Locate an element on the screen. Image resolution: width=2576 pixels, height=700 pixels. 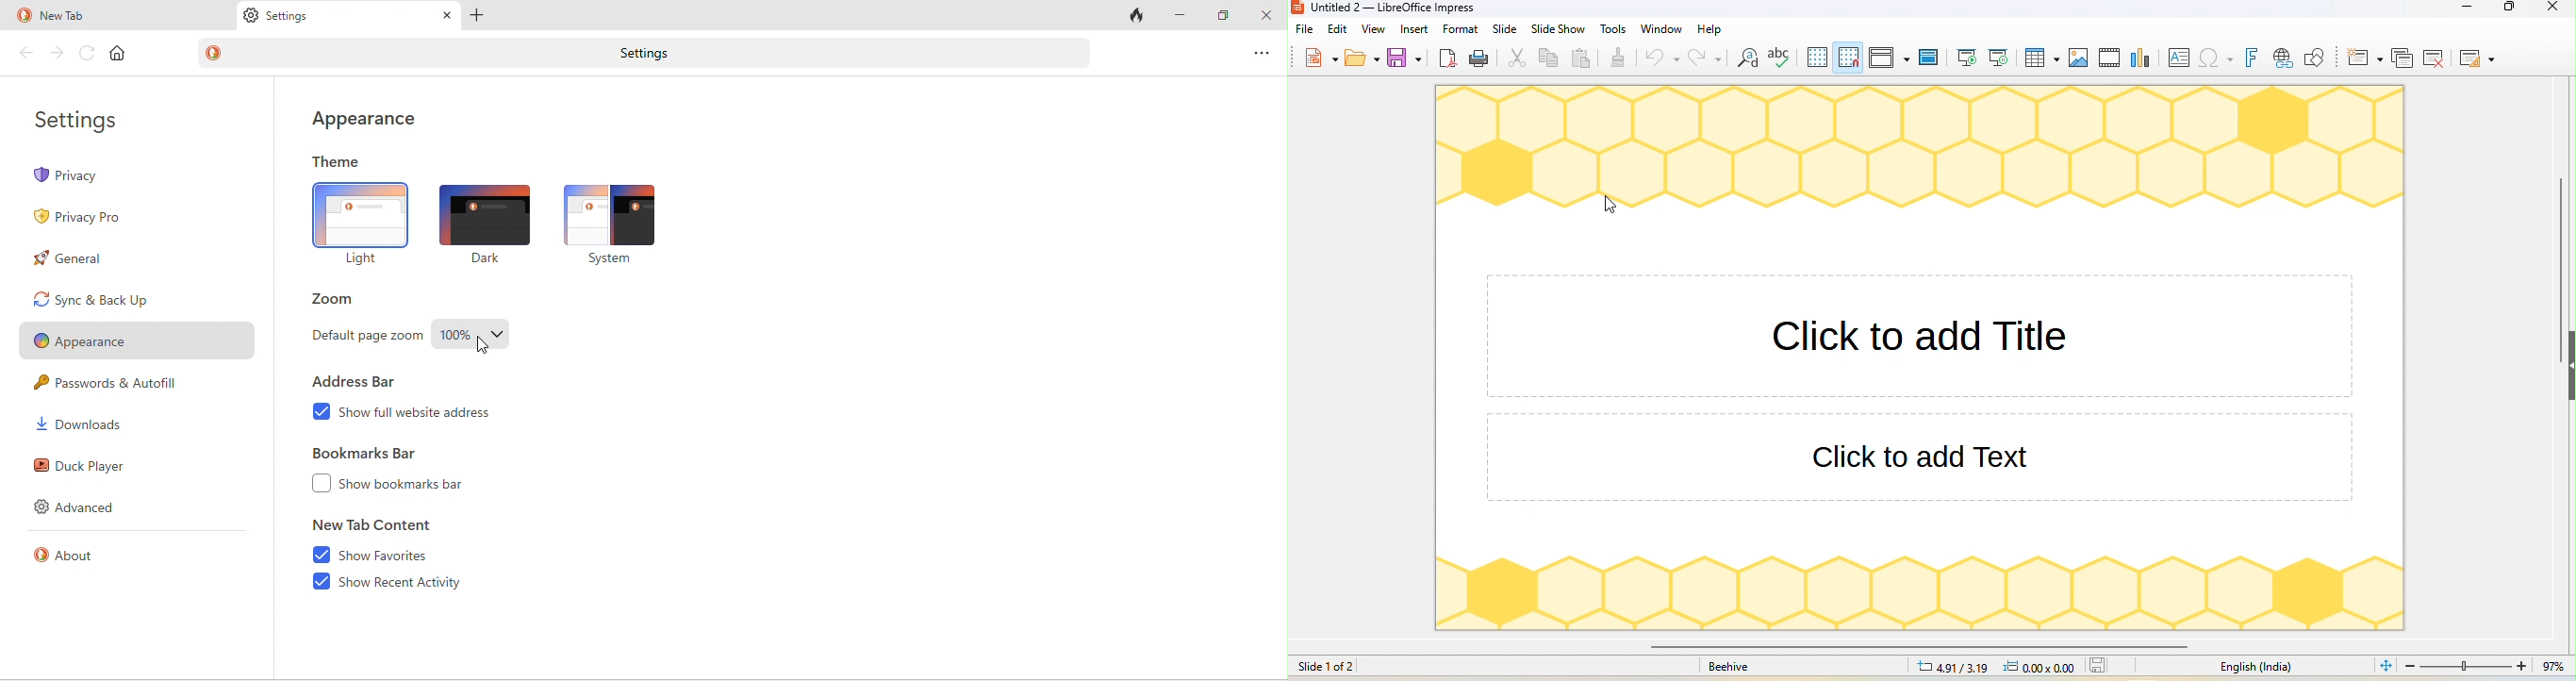
close is located at coordinates (1266, 17).